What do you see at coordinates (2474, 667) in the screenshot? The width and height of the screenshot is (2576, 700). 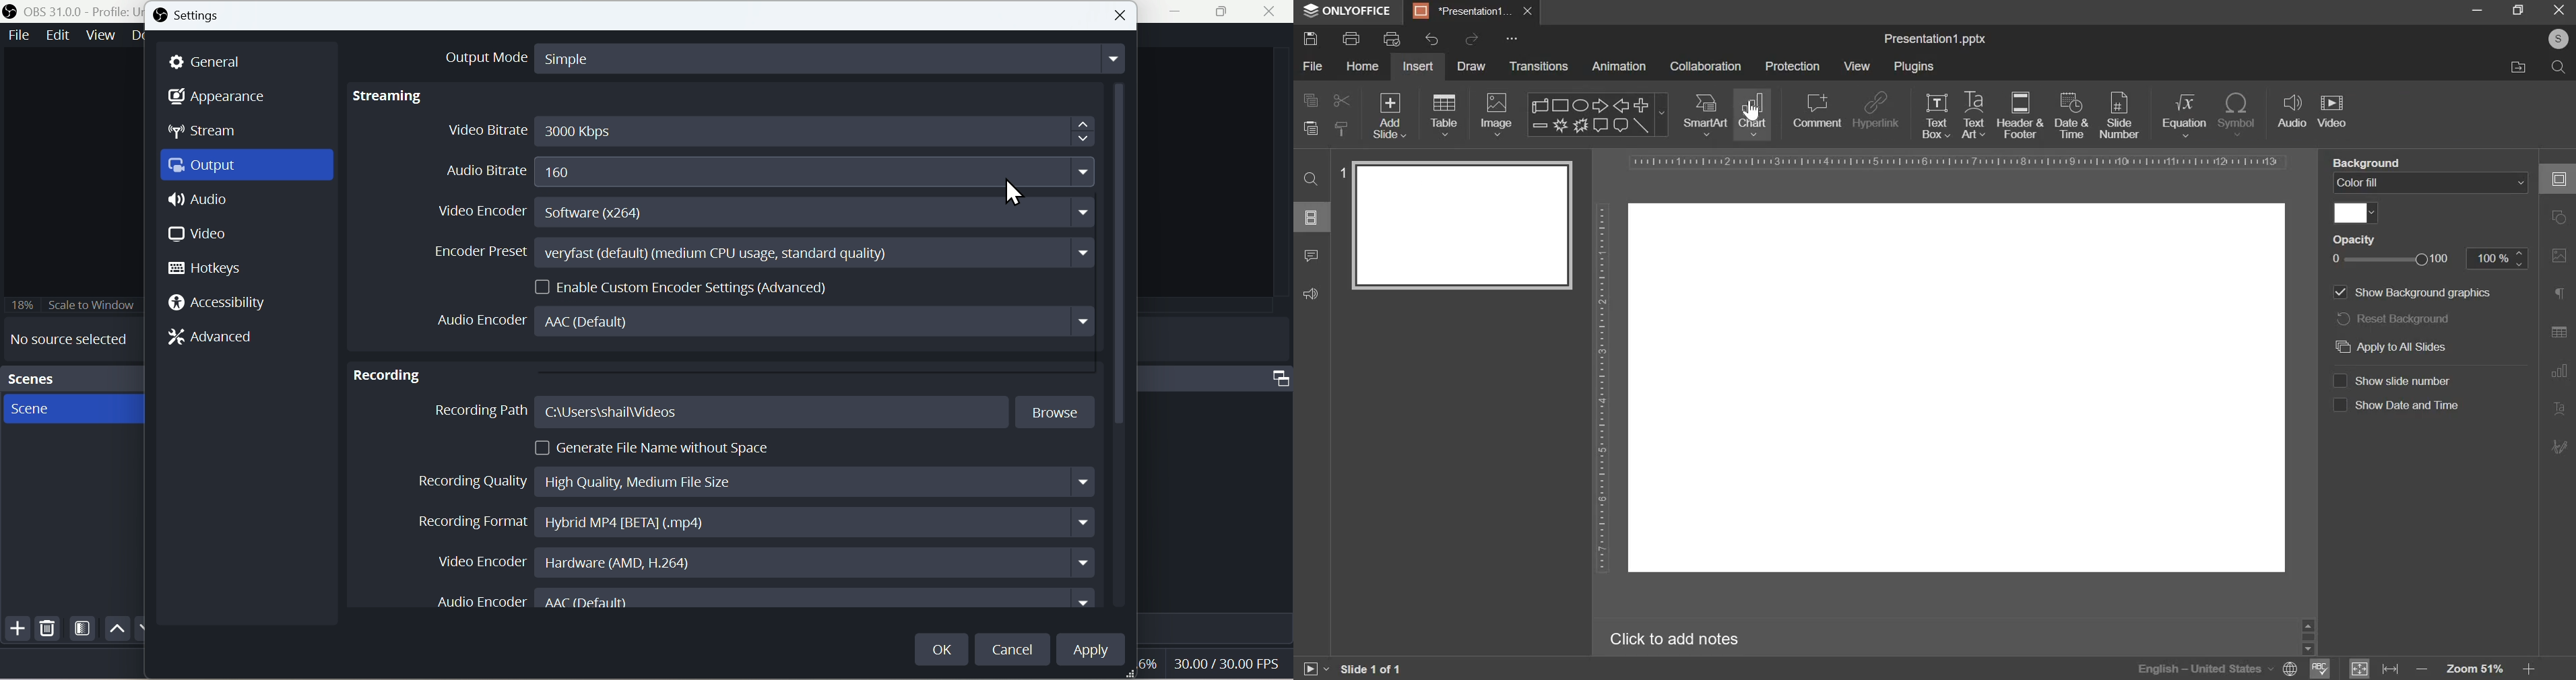 I see `zoom level` at bounding box center [2474, 667].